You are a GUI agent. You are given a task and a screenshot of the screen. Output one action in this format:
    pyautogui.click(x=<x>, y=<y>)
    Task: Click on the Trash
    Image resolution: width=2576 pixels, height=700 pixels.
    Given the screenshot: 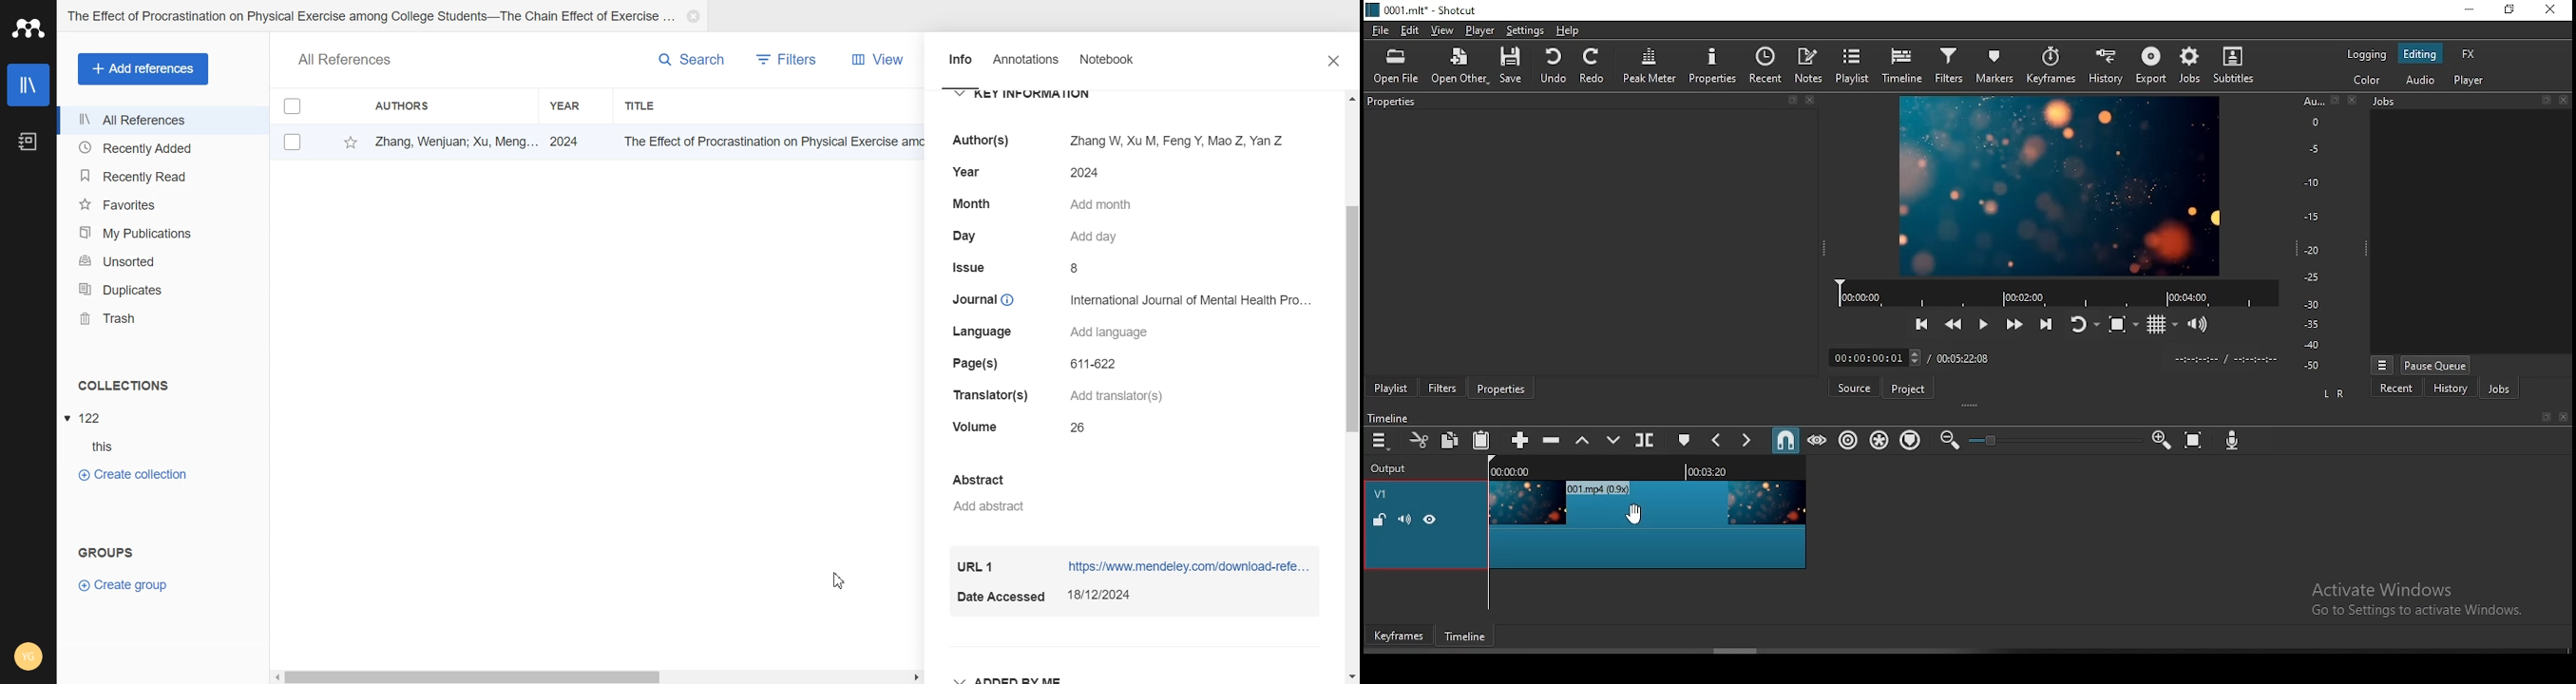 What is the action you would take?
    pyautogui.click(x=163, y=318)
    